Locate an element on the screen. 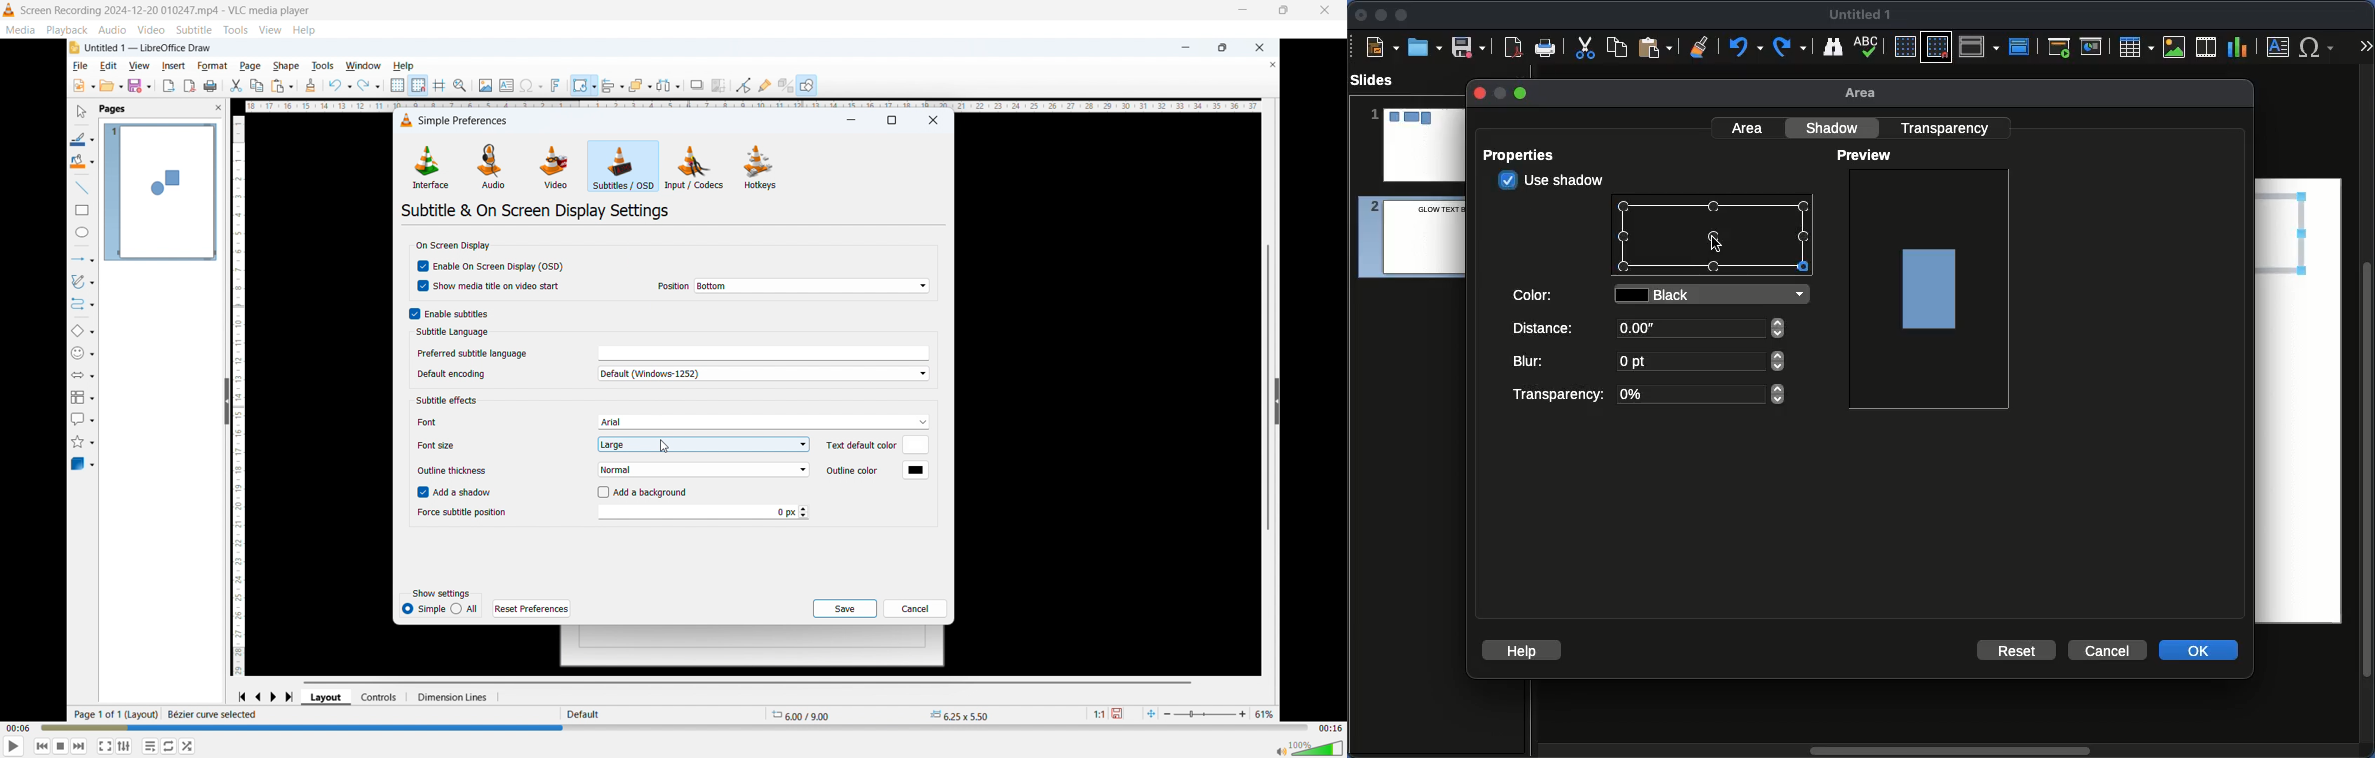 The image size is (2380, 784). close  is located at coordinates (1325, 11).